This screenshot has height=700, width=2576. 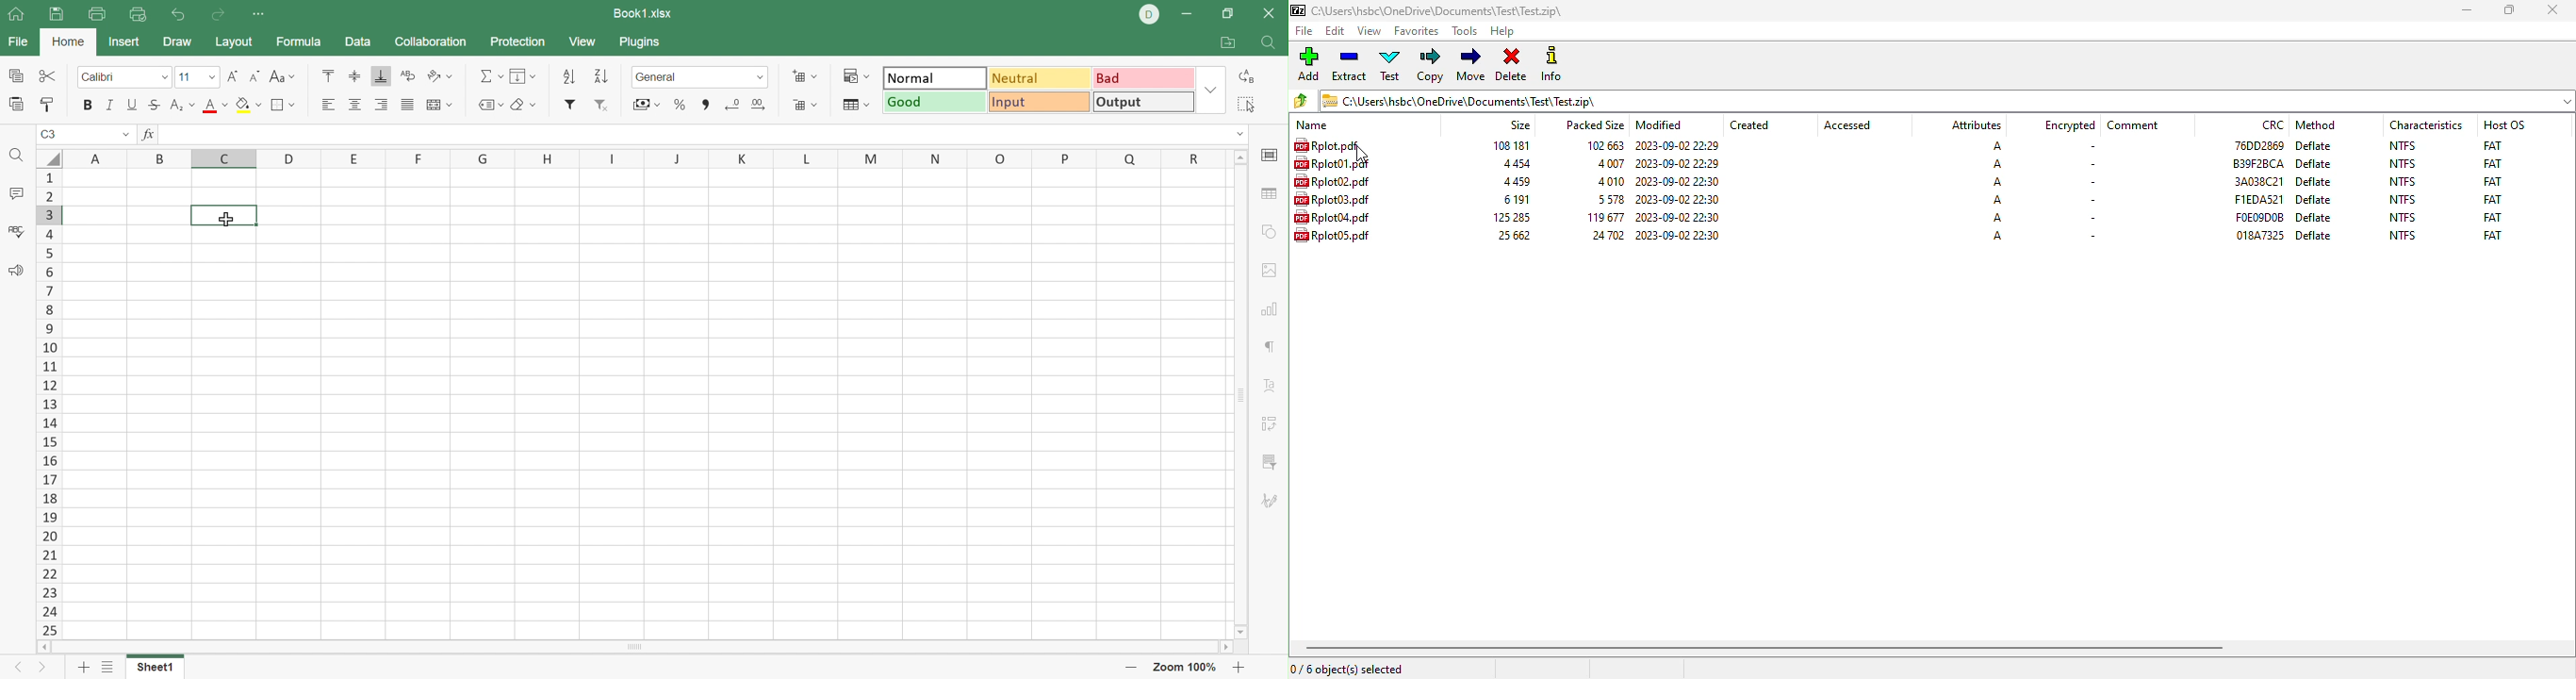 What do you see at coordinates (2492, 217) in the screenshot?
I see `FAT` at bounding box center [2492, 217].